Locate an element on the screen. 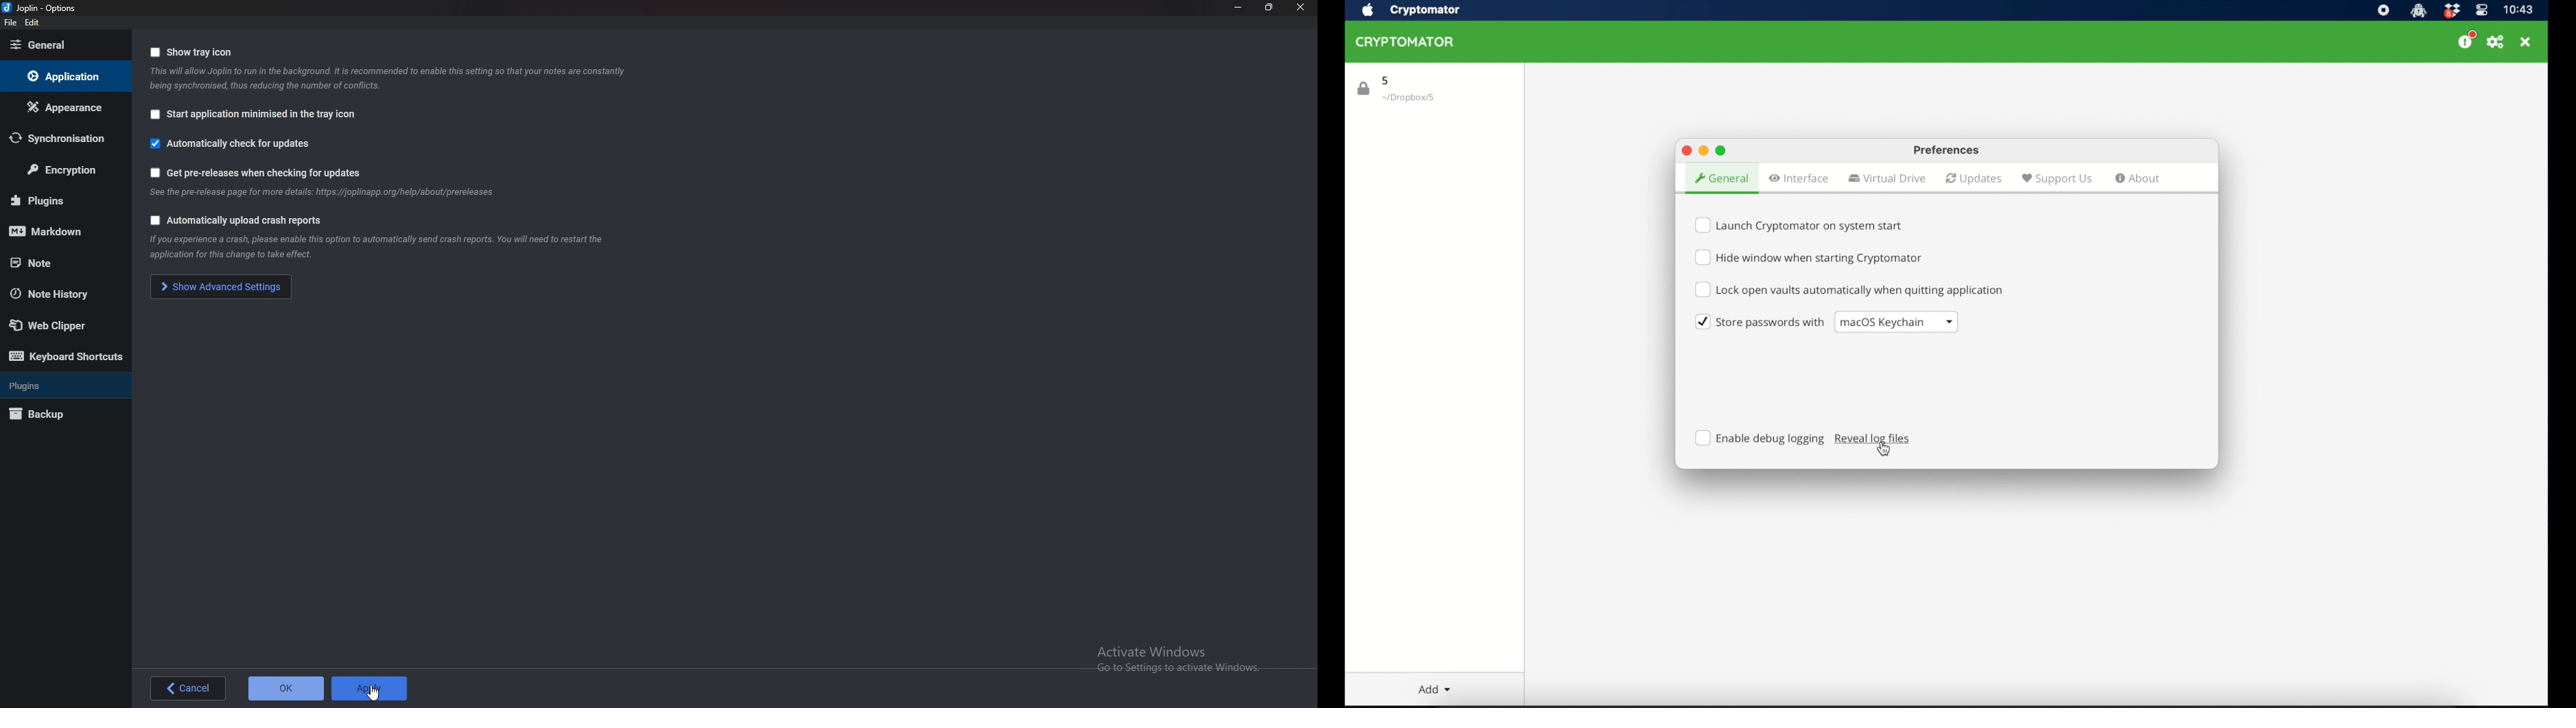 This screenshot has width=2576, height=728. Automatically upload crash reports is located at coordinates (247, 220).